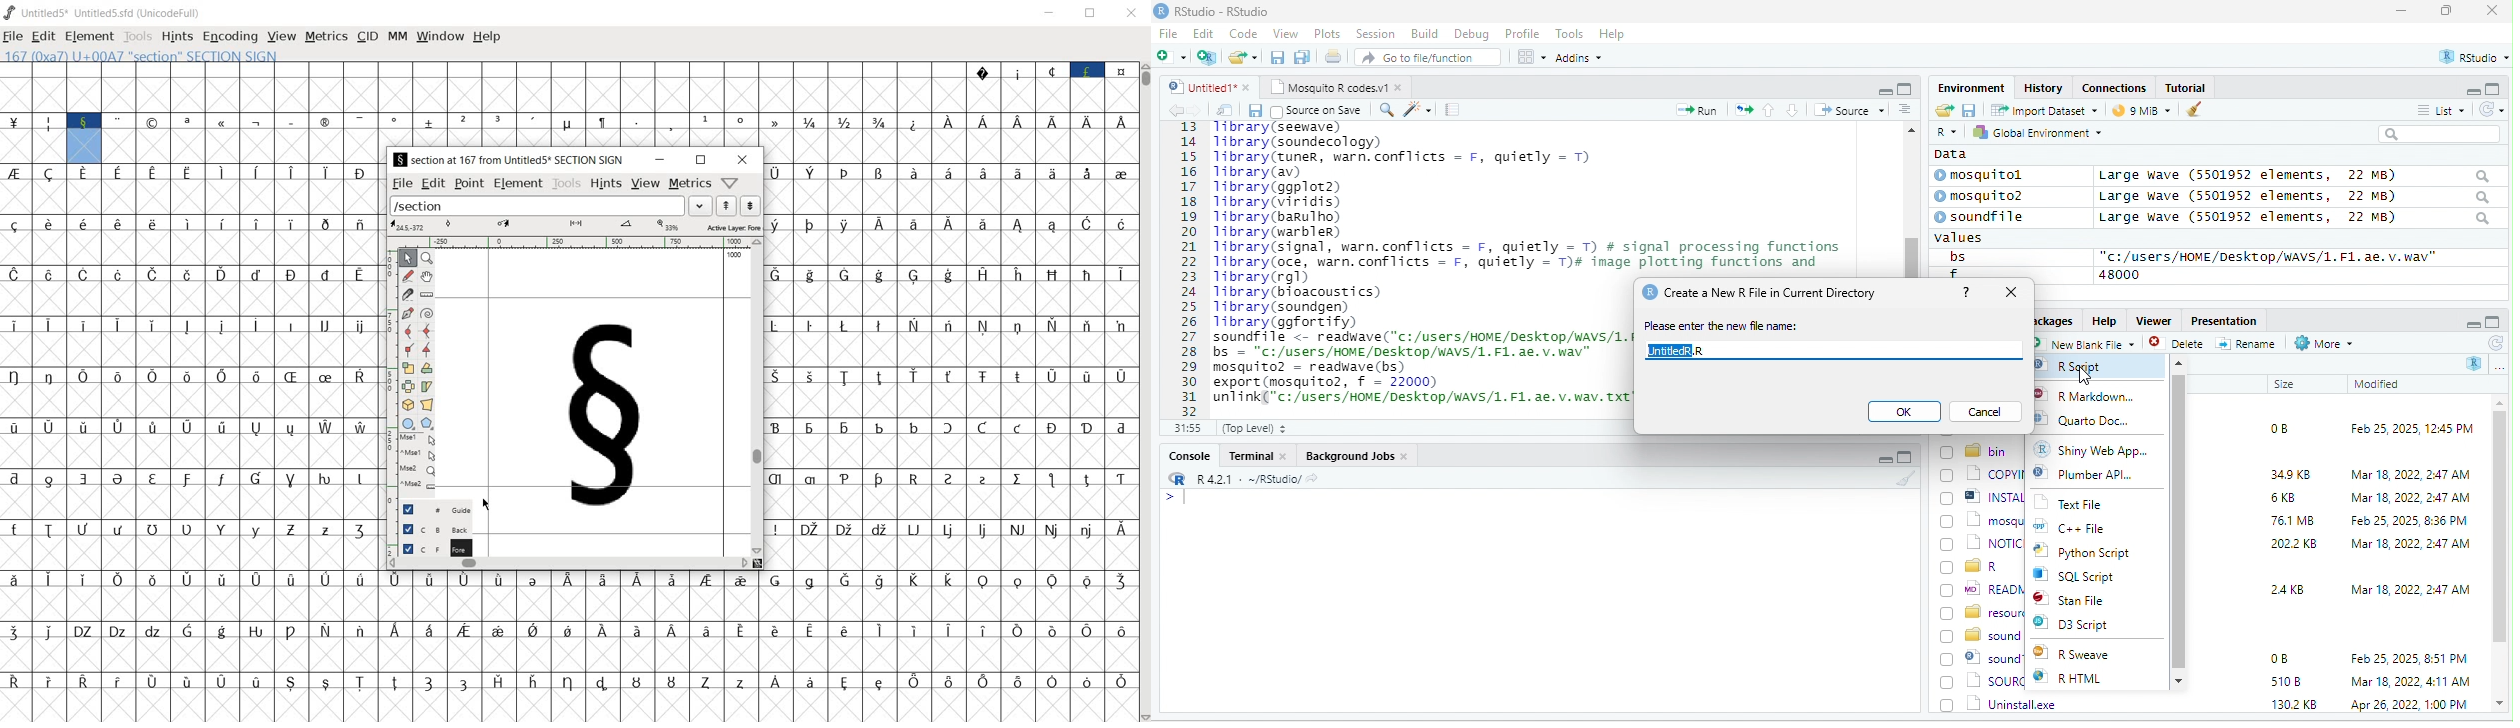 The image size is (2520, 728). I want to click on 0K, so click(1904, 413).